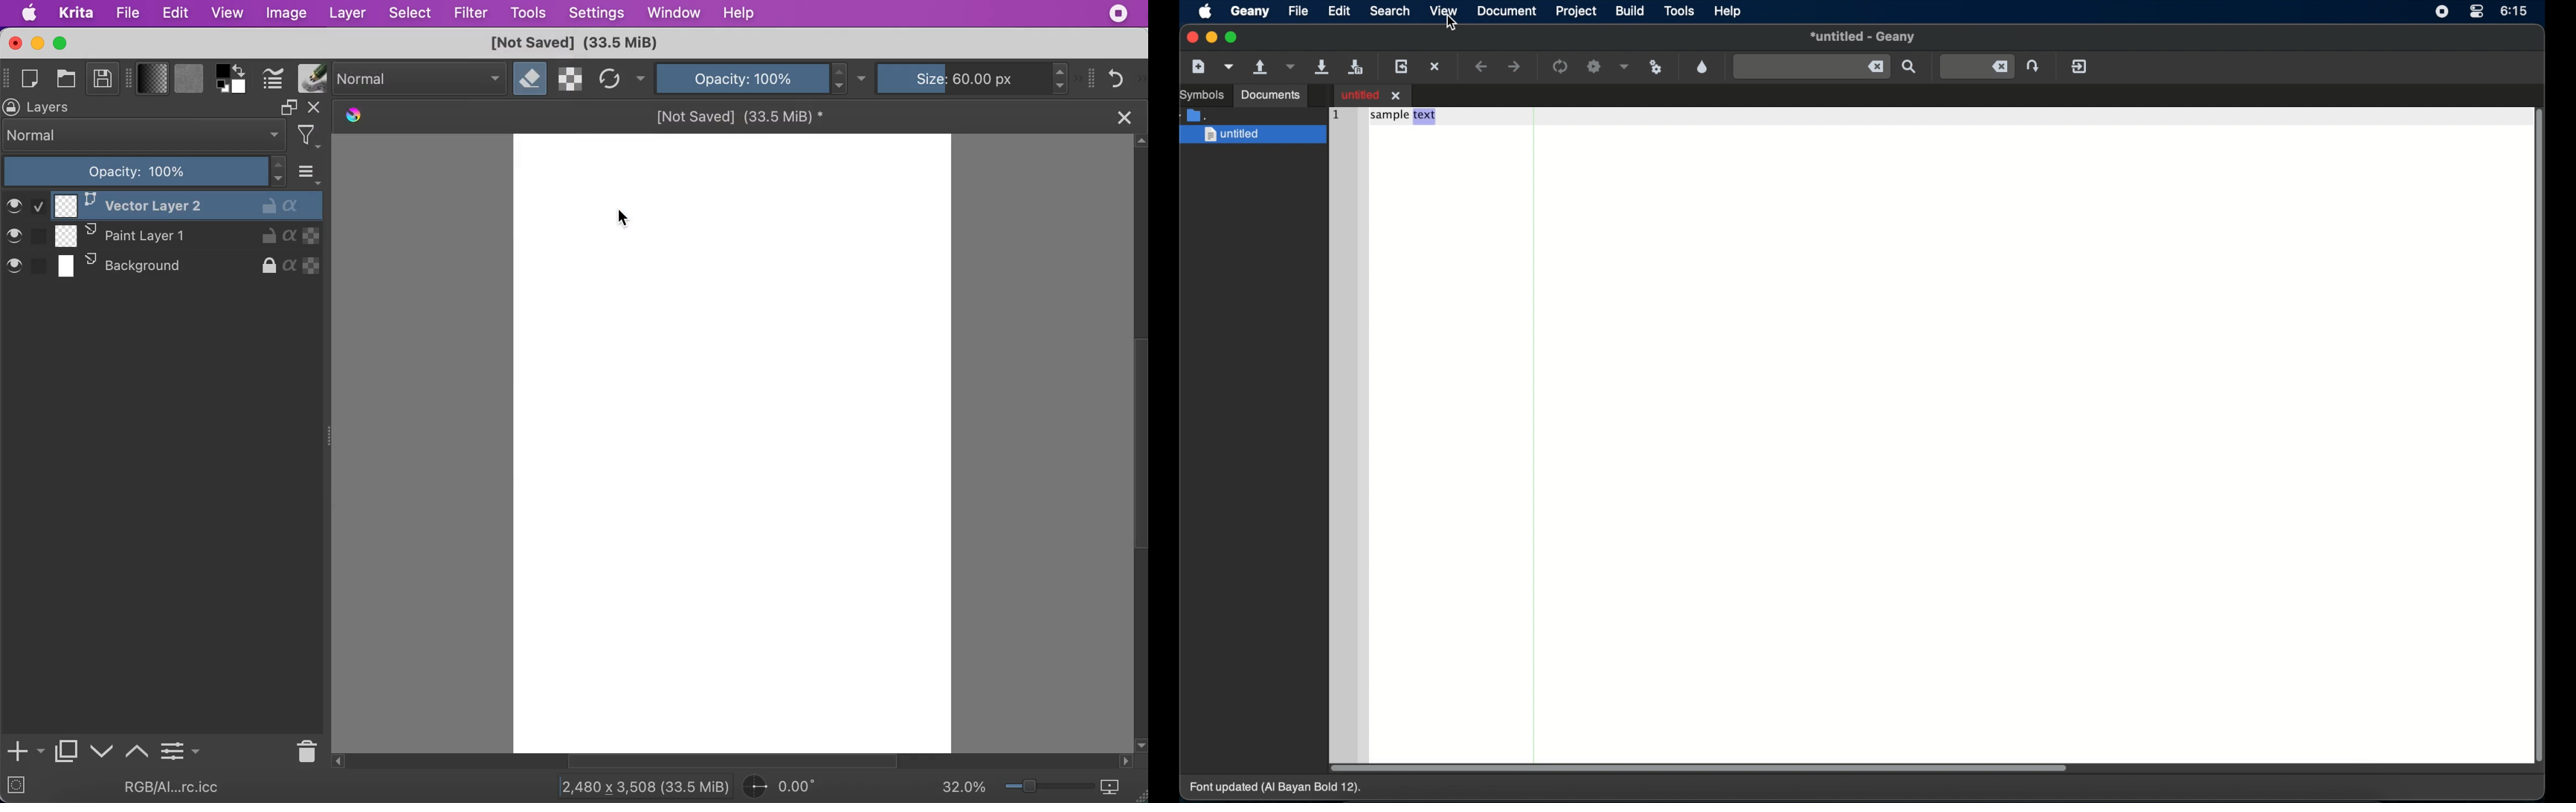 This screenshot has height=812, width=2576. Describe the element at coordinates (24, 752) in the screenshot. I see `add layer or mask` at that location.